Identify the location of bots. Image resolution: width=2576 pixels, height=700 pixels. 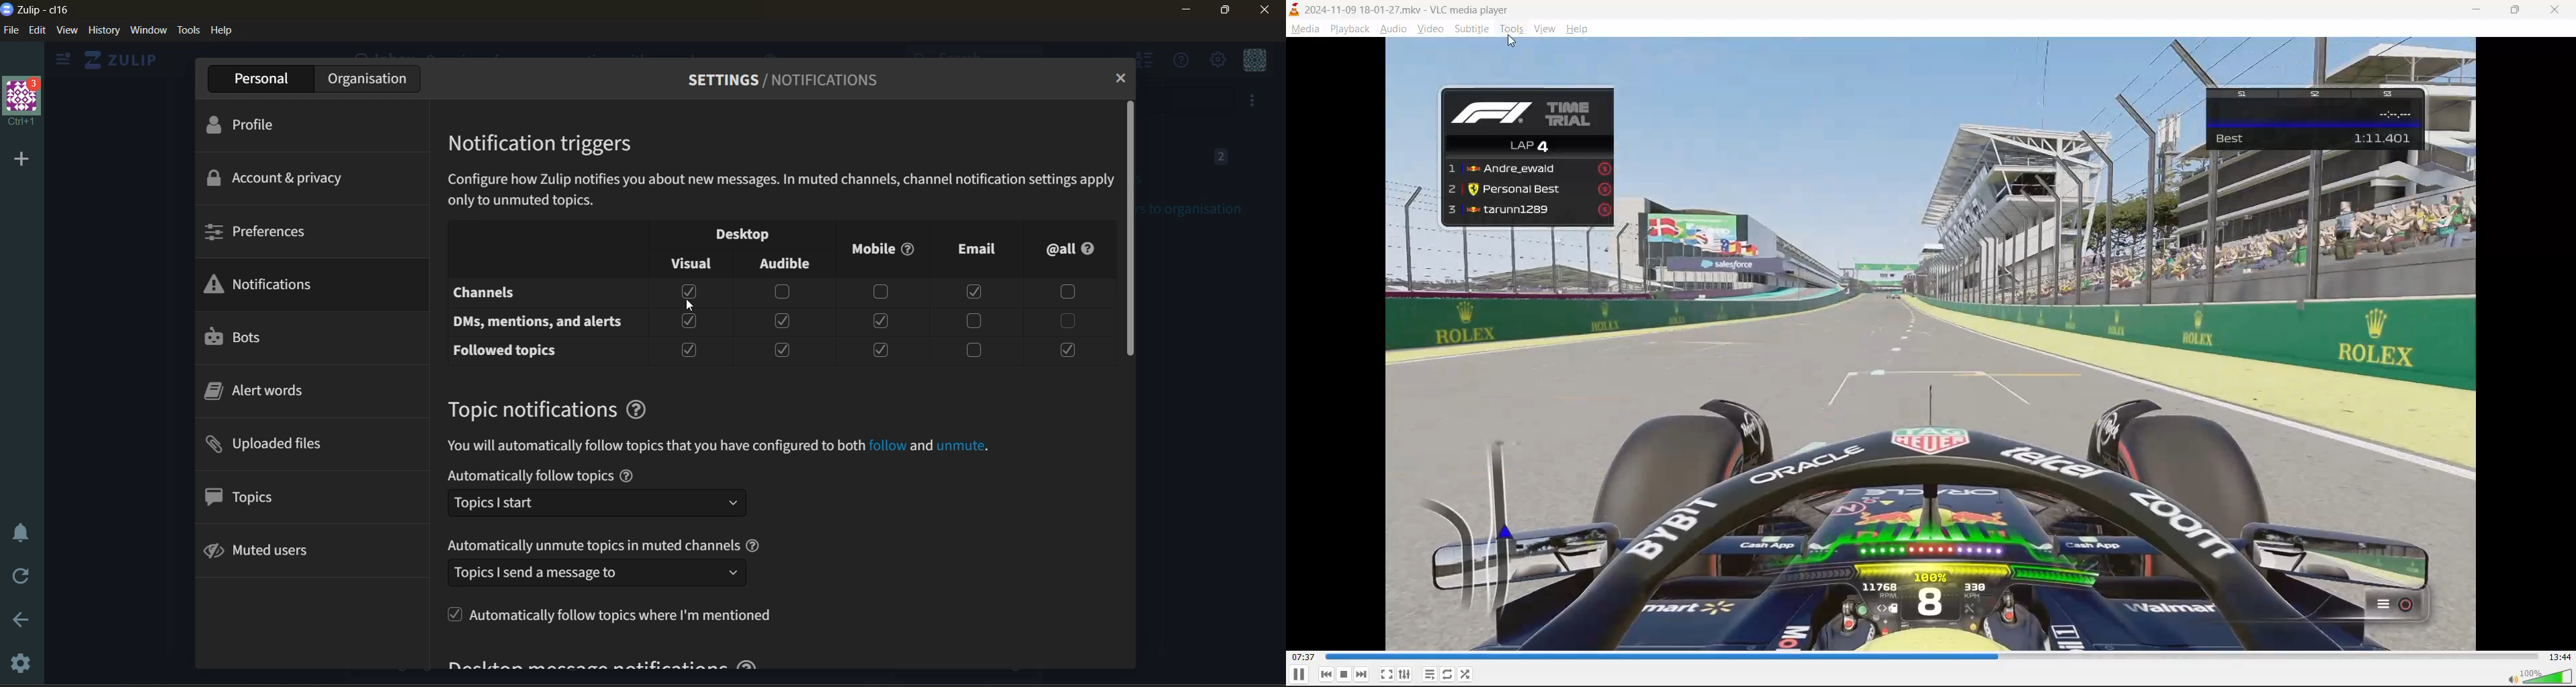
(239, 337).